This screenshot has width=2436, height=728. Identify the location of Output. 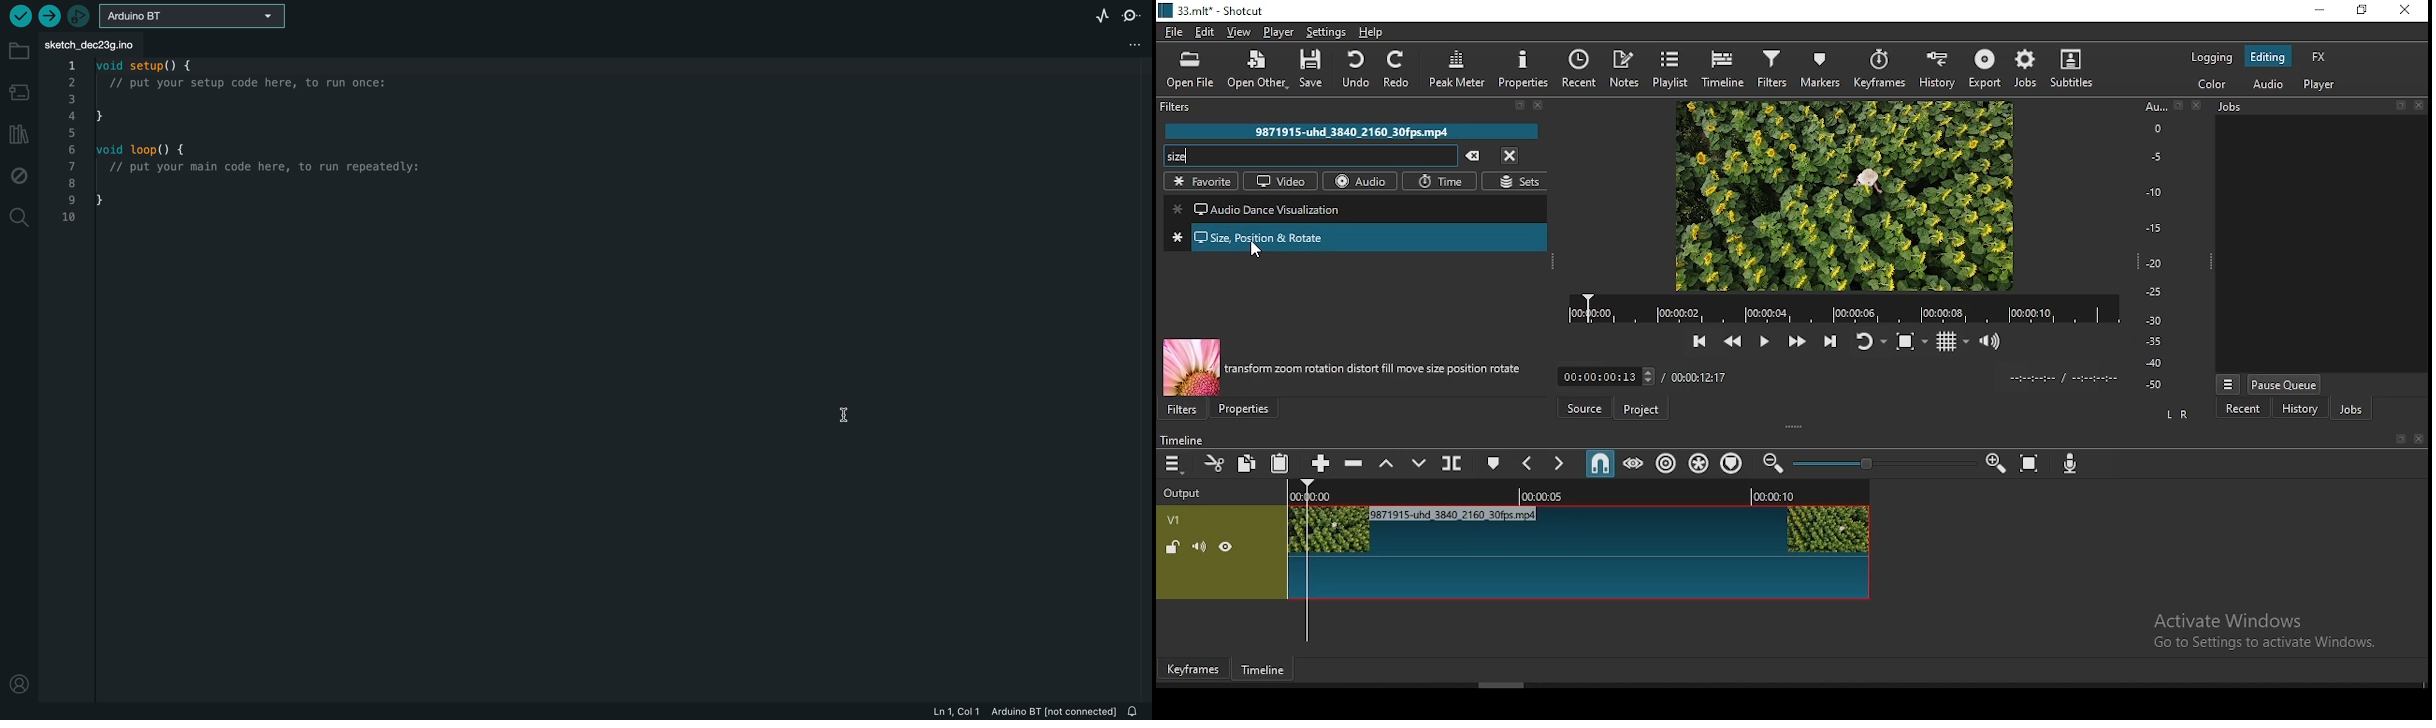
(1182, 494).